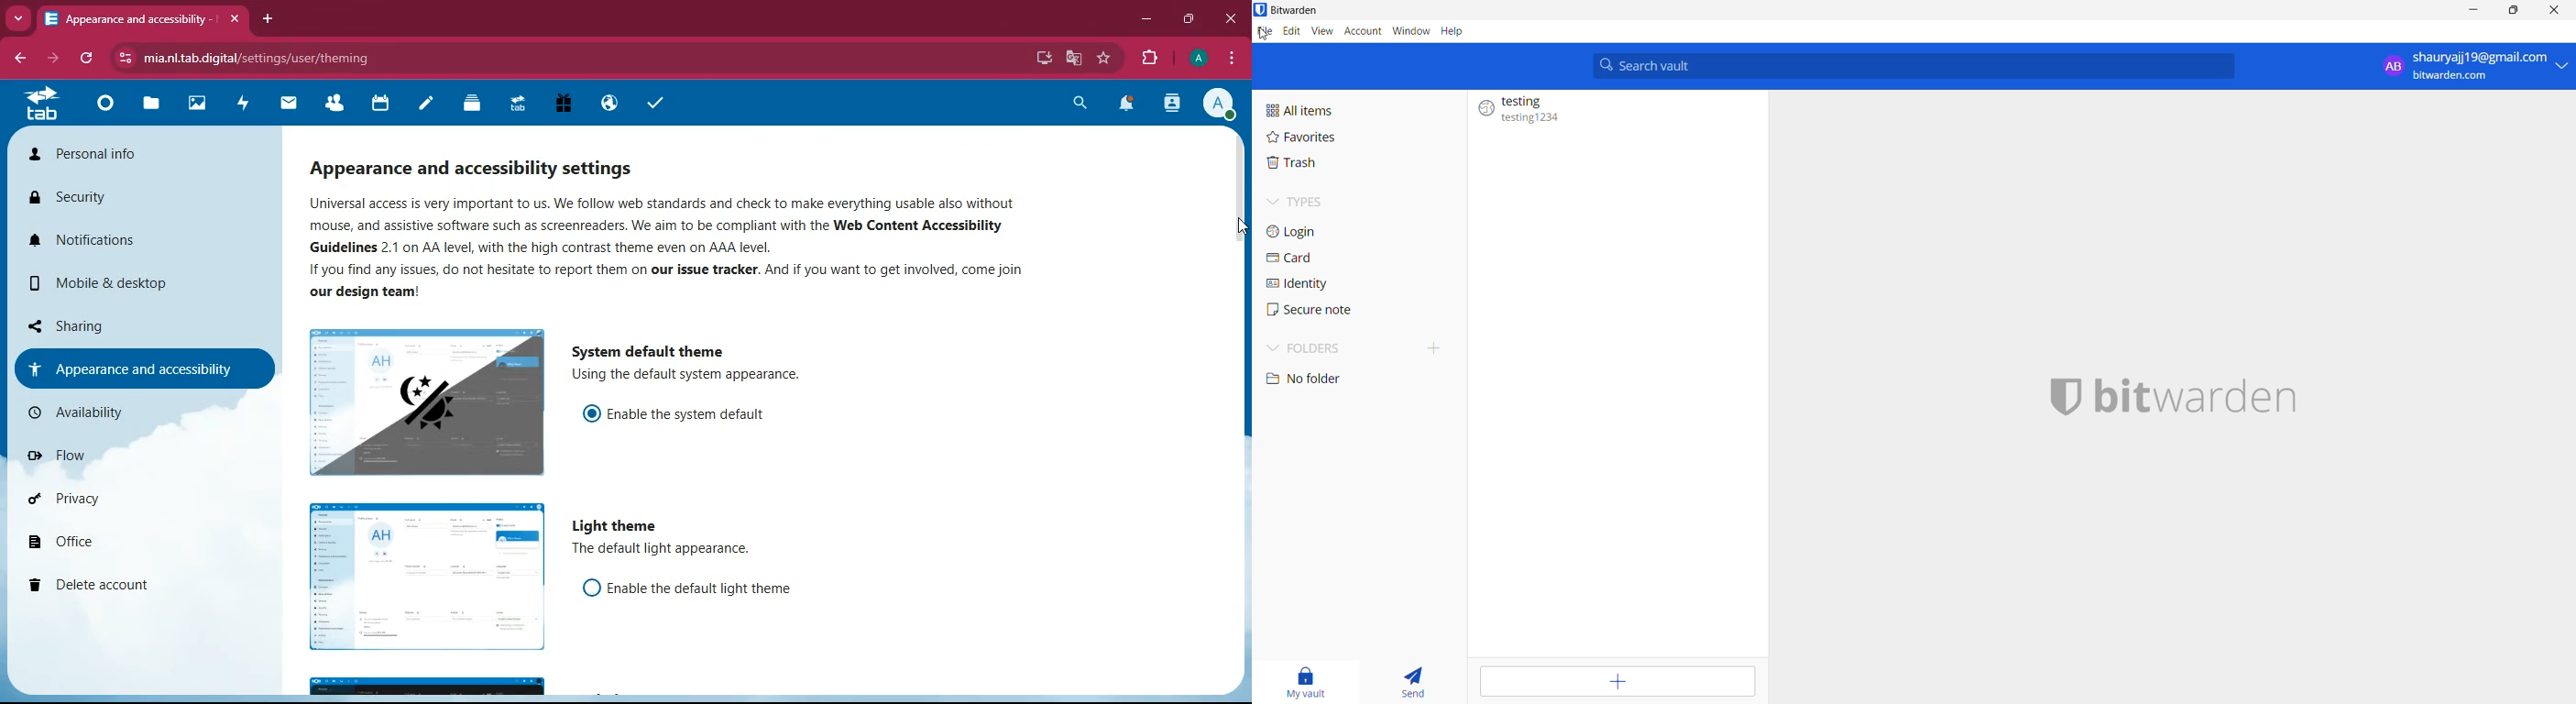 The height and width of the screenshot is (728, 2576). Describe the element at coordinates (1333, 311) in the screenshot. I see `secure note` at that location.